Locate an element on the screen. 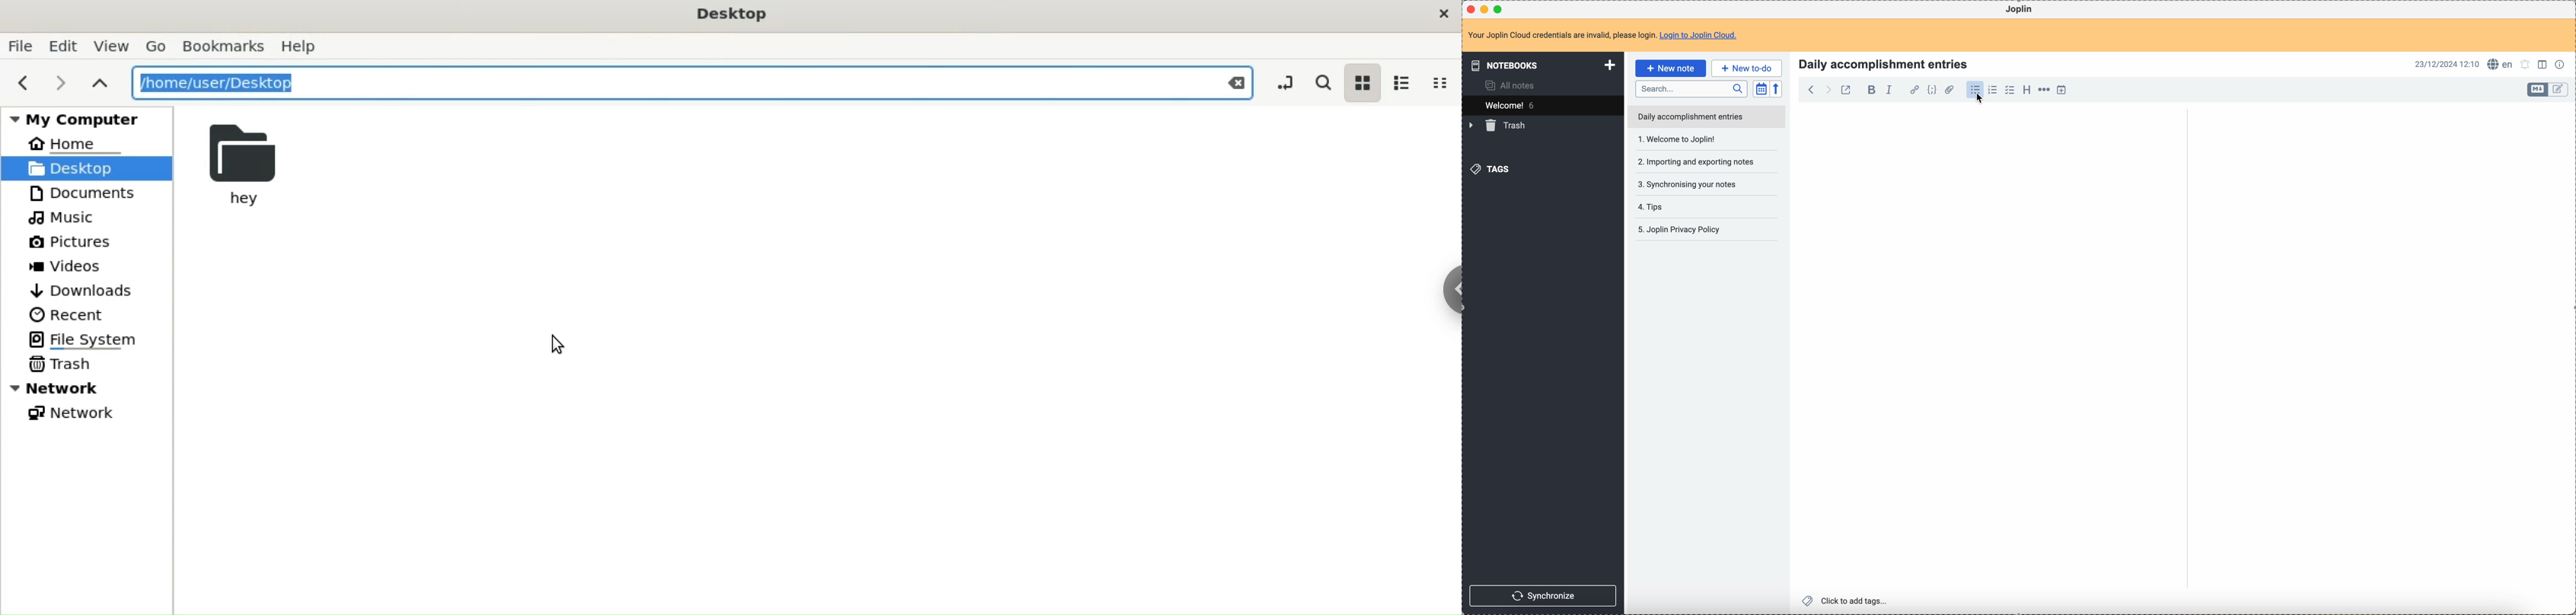  maximize is located at coordinates (1499, 9).